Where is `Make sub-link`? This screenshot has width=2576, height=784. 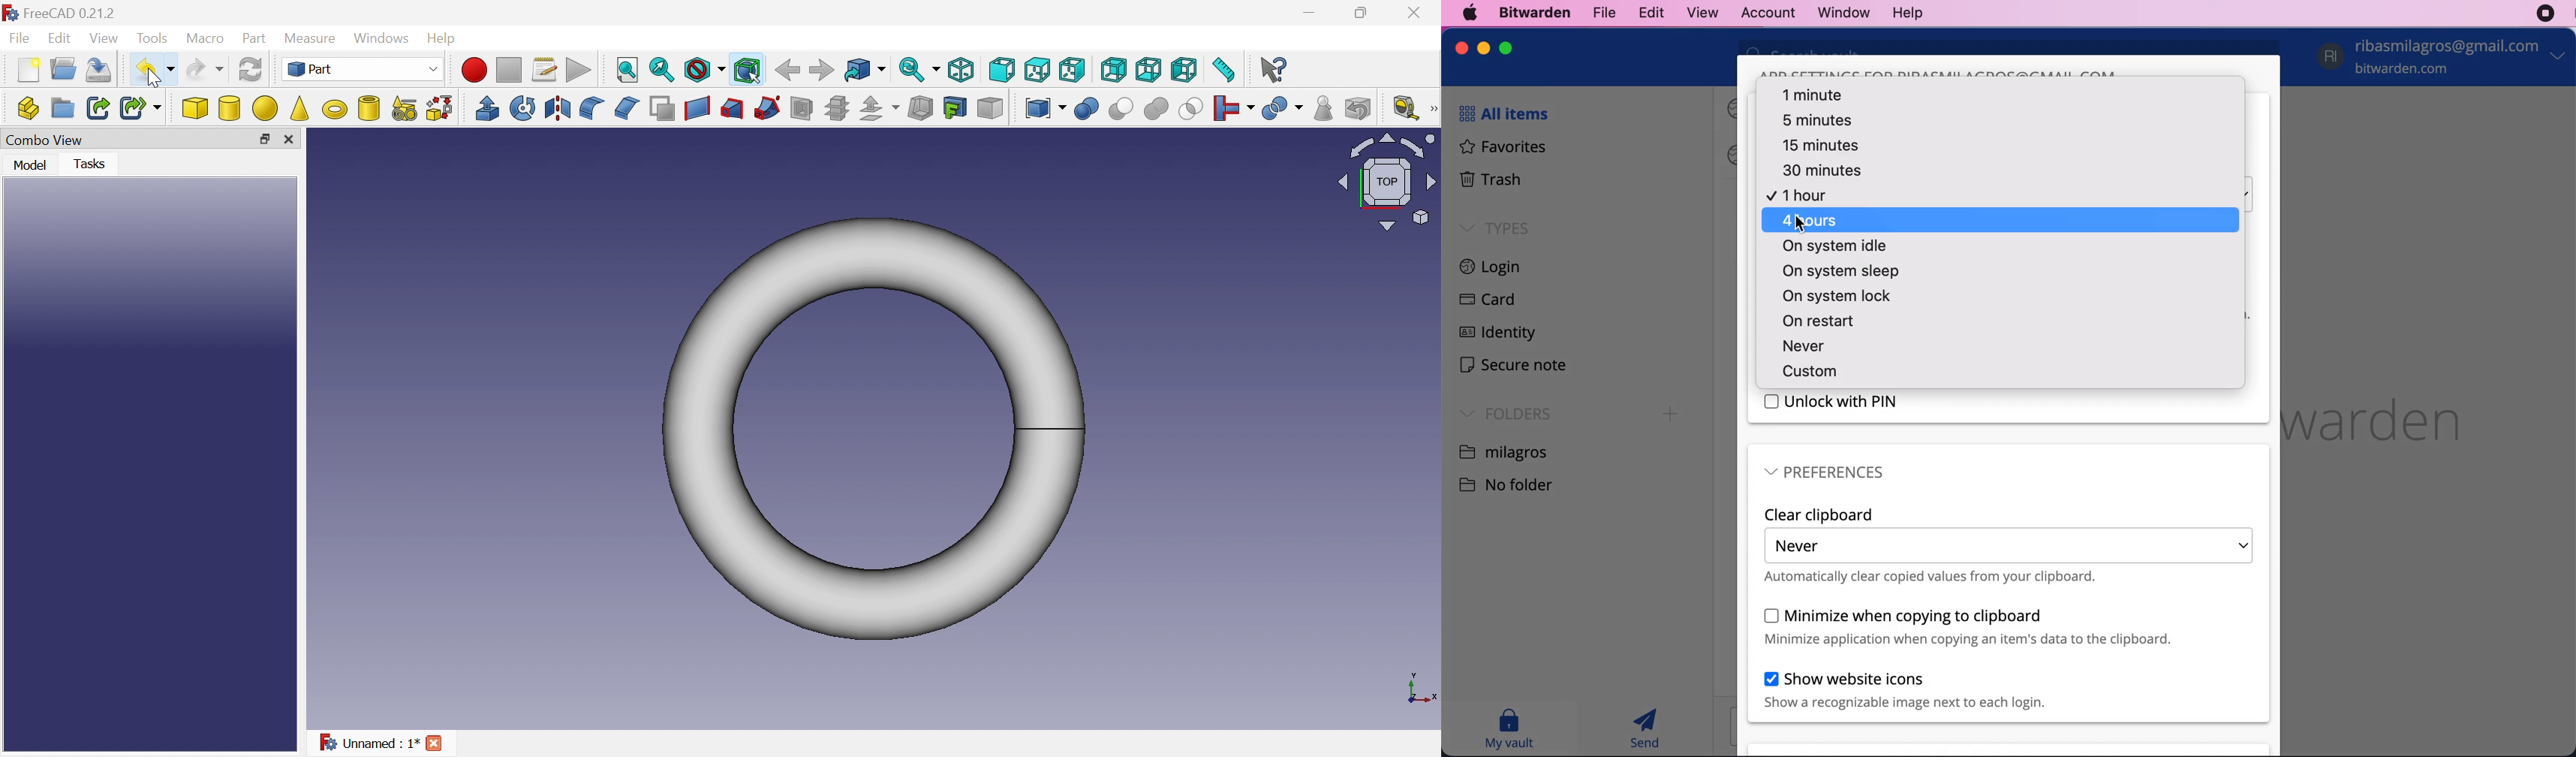 Make sub-link is located at coordinates (143, 107).